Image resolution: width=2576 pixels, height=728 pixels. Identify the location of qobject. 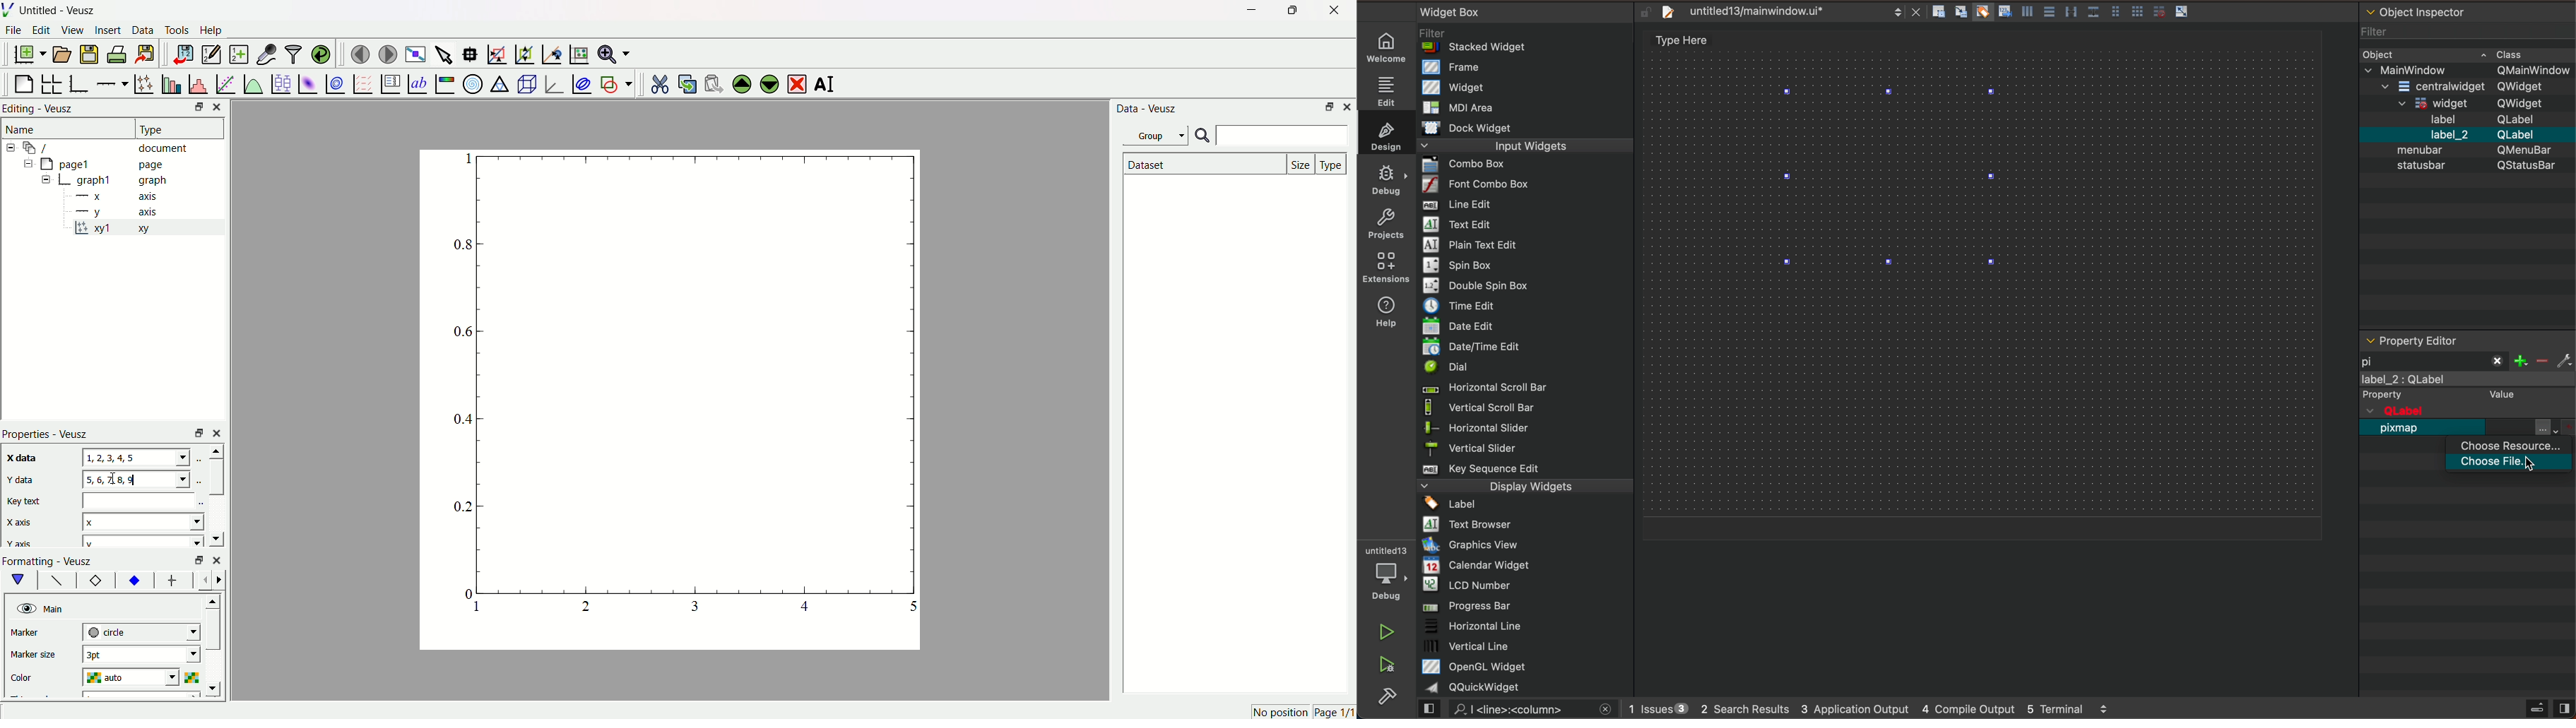
(2456, 411).